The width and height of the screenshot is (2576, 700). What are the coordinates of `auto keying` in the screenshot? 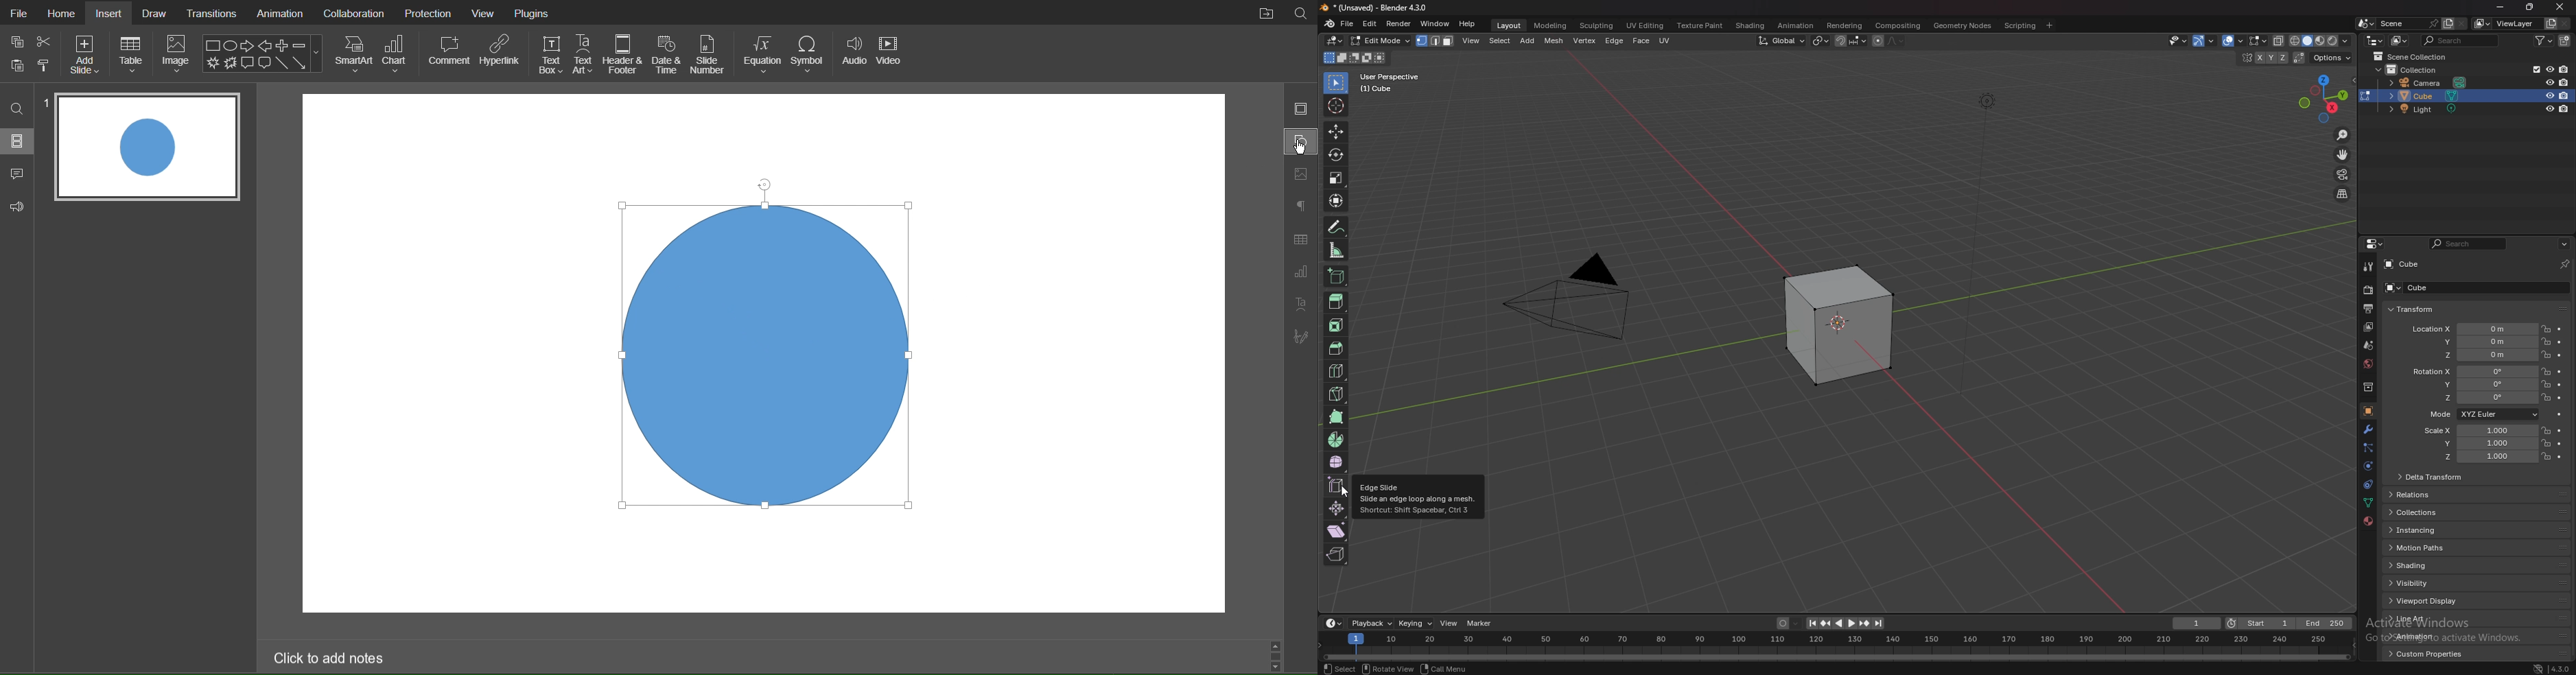 It's located at (1788, 623).